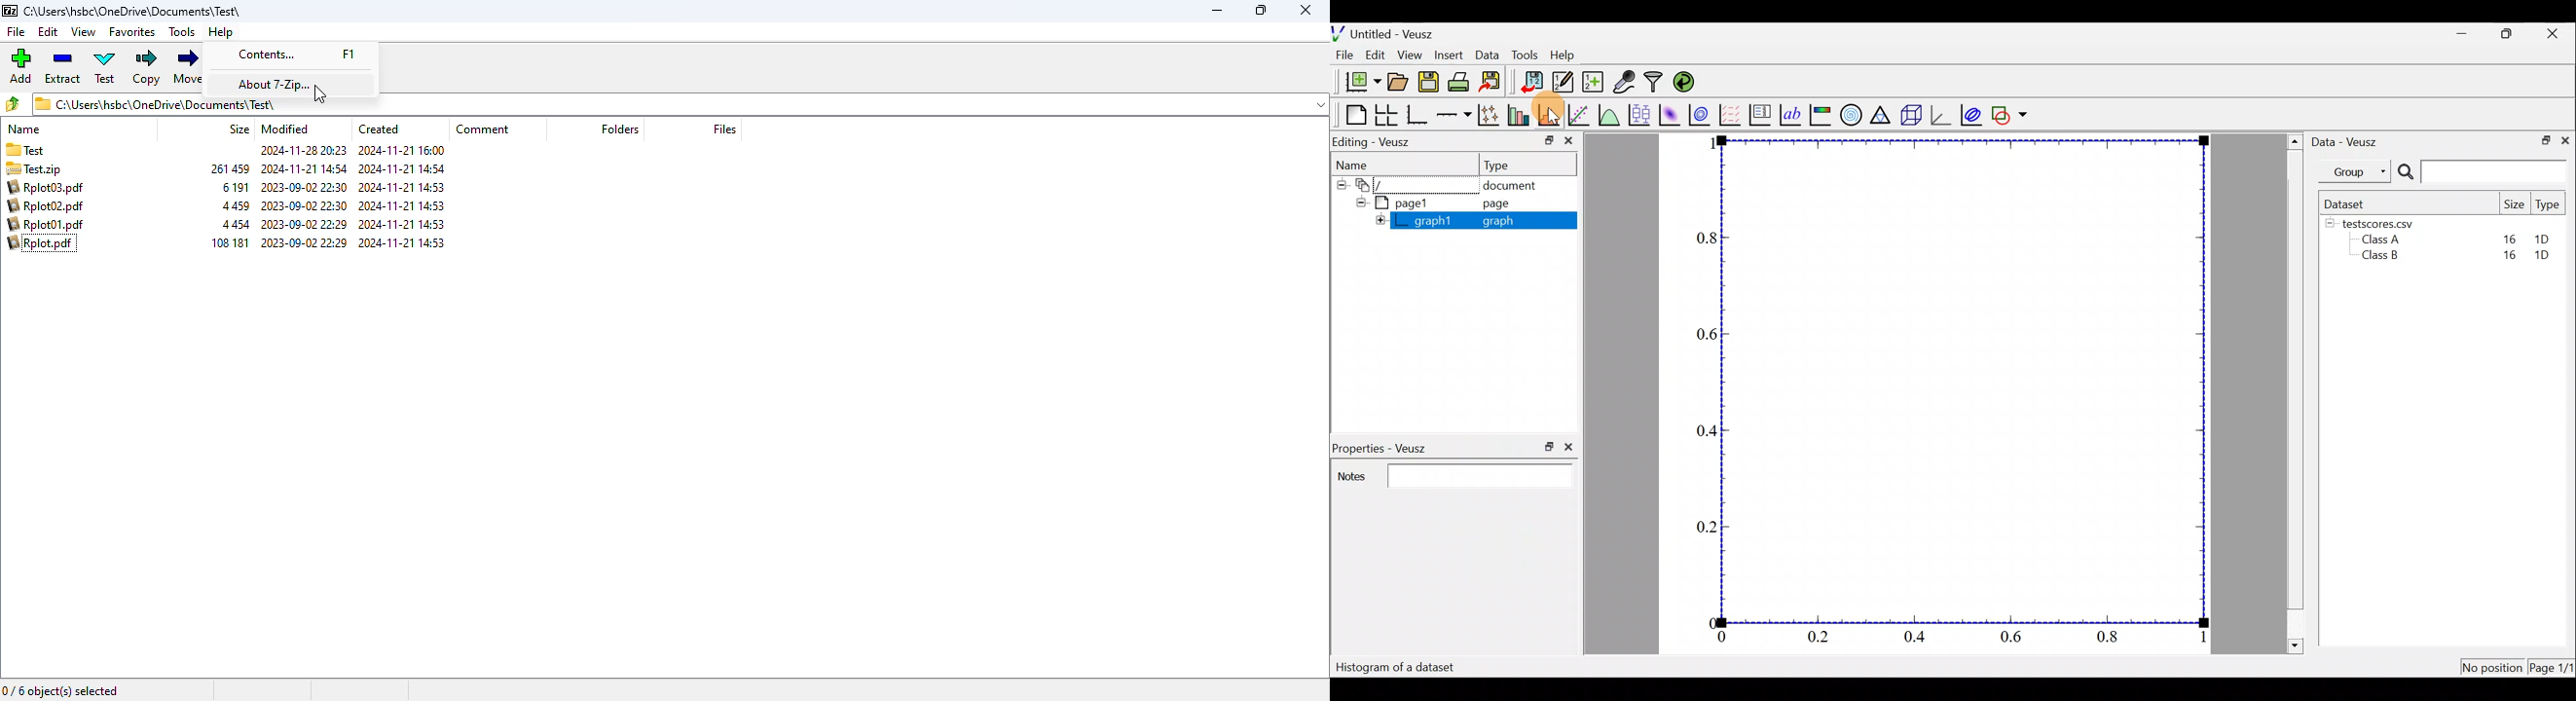 The width and height of the screenshot is (2576, 728). What do you see at coordinates (17, 32) in the screenshot?
I see `file` at bounding box center [17, 32].